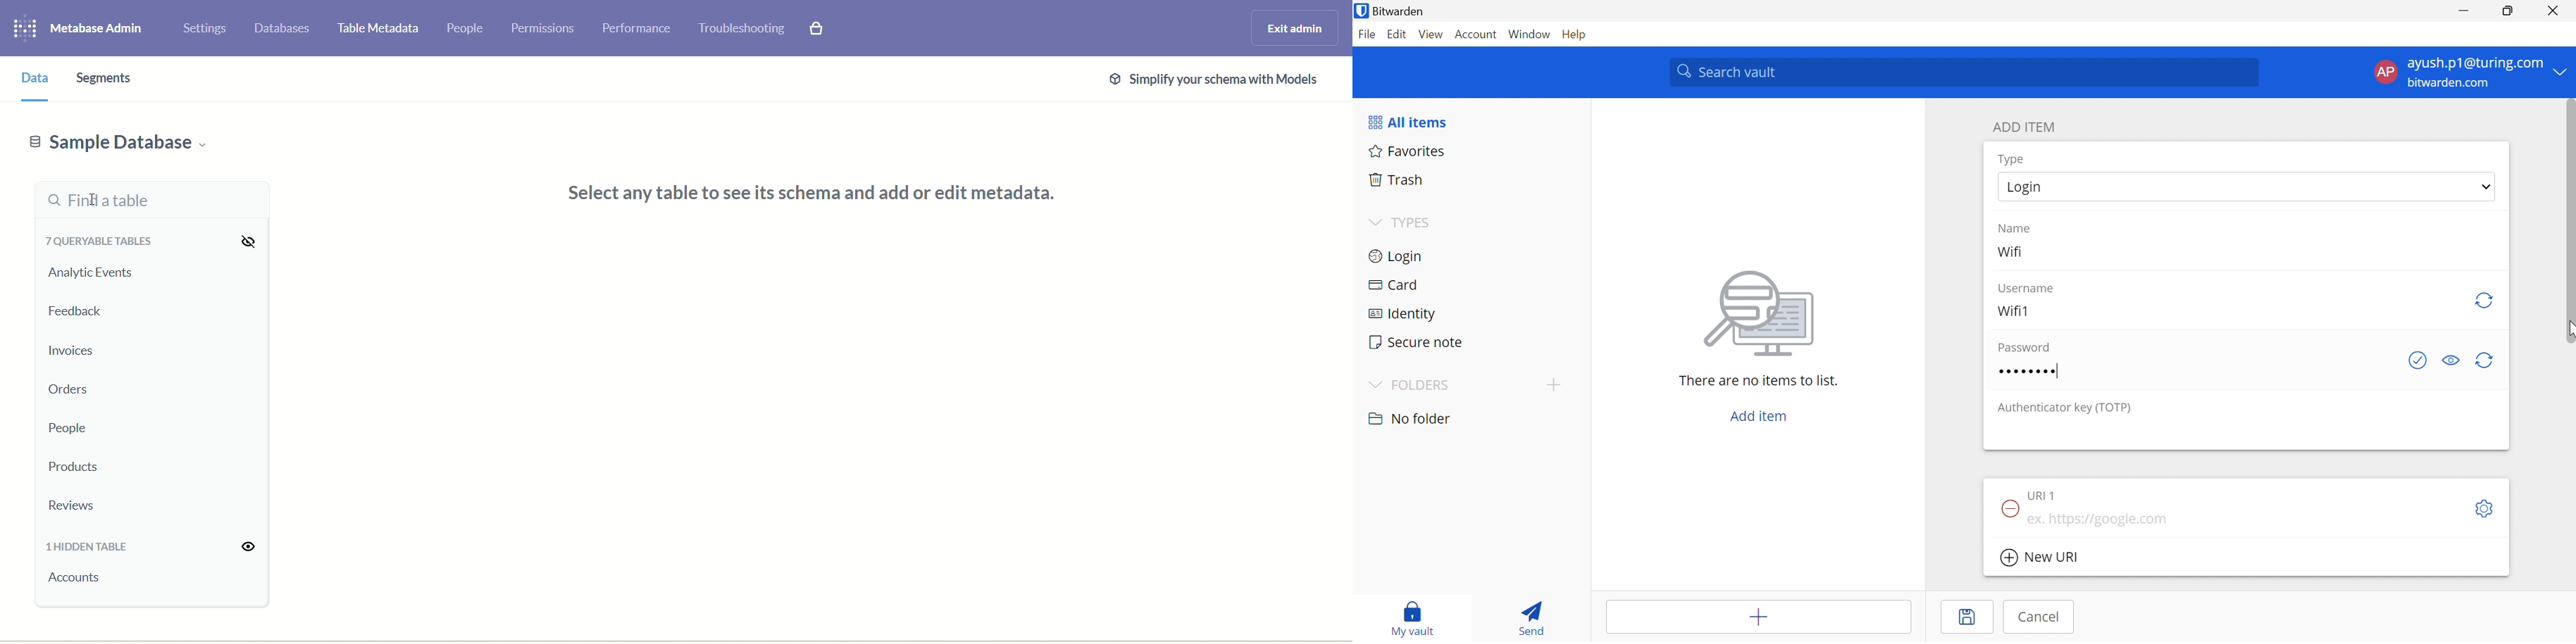 This screenshot has height=644, width=2576. Describe the element at coordinates (2028, 346) in the screenshot. I see `Password` at that location.